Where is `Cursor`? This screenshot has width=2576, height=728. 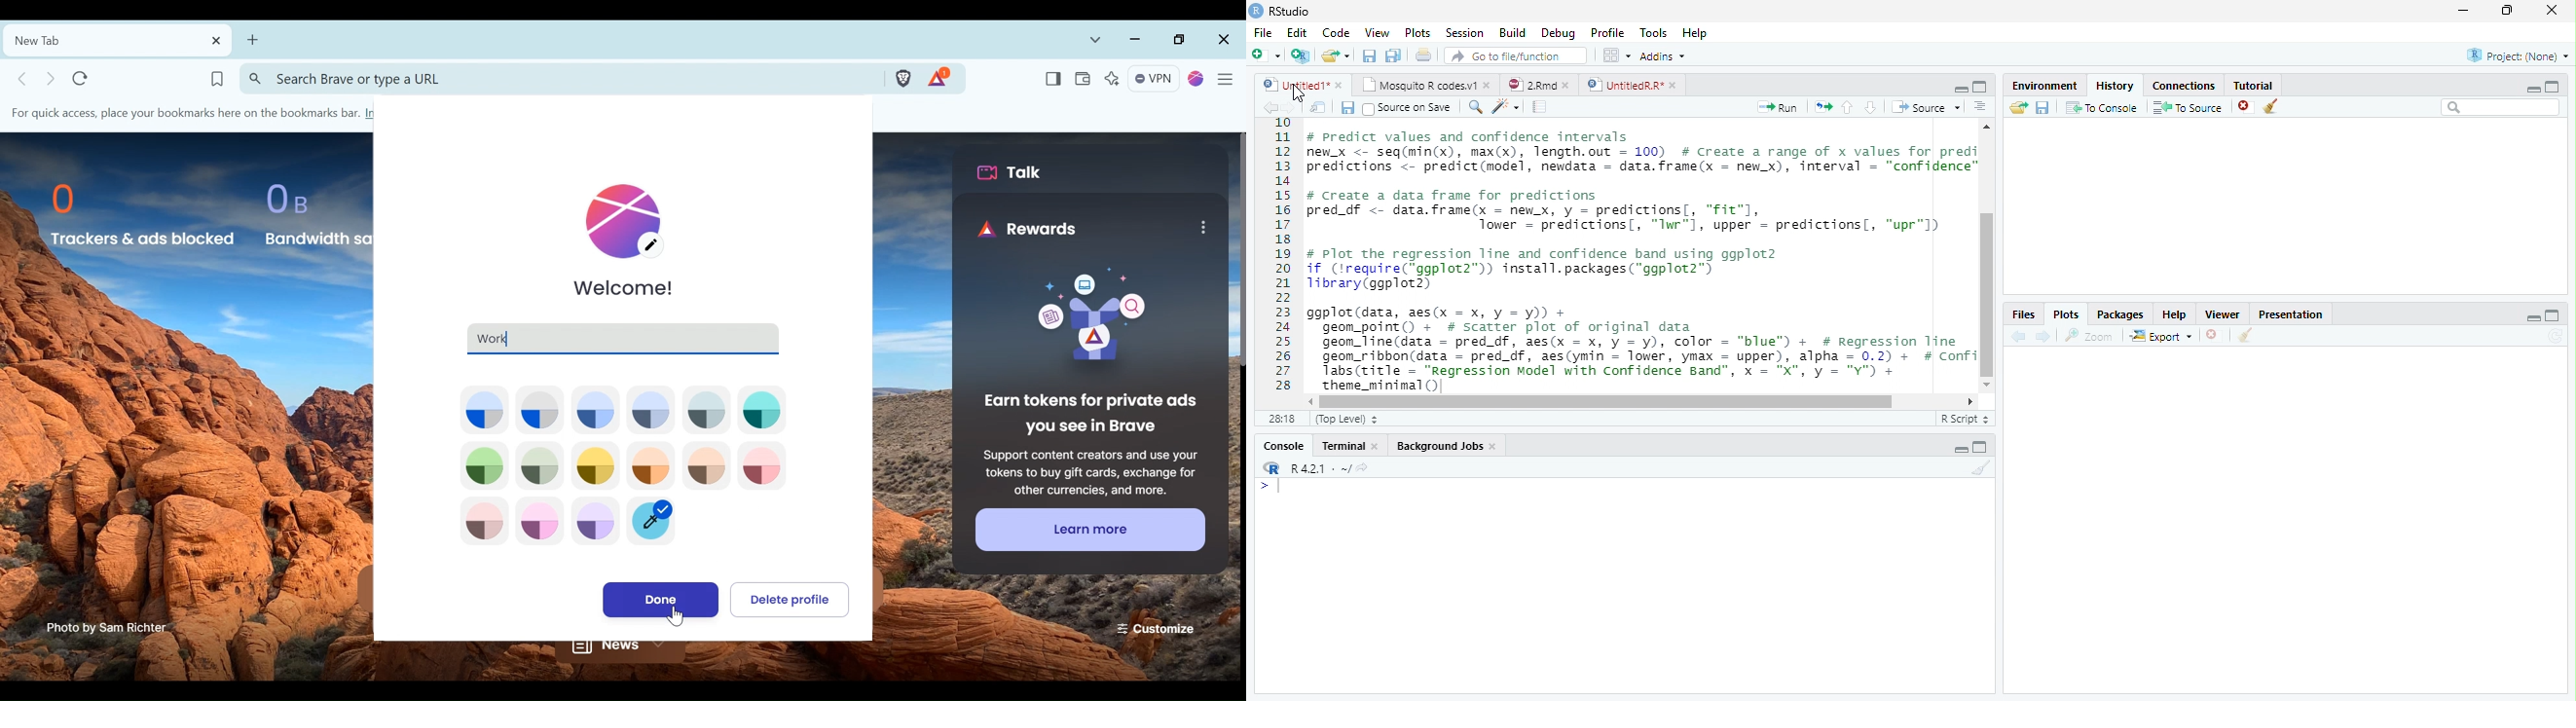
Cursor is located at coordinates (1296, 93).